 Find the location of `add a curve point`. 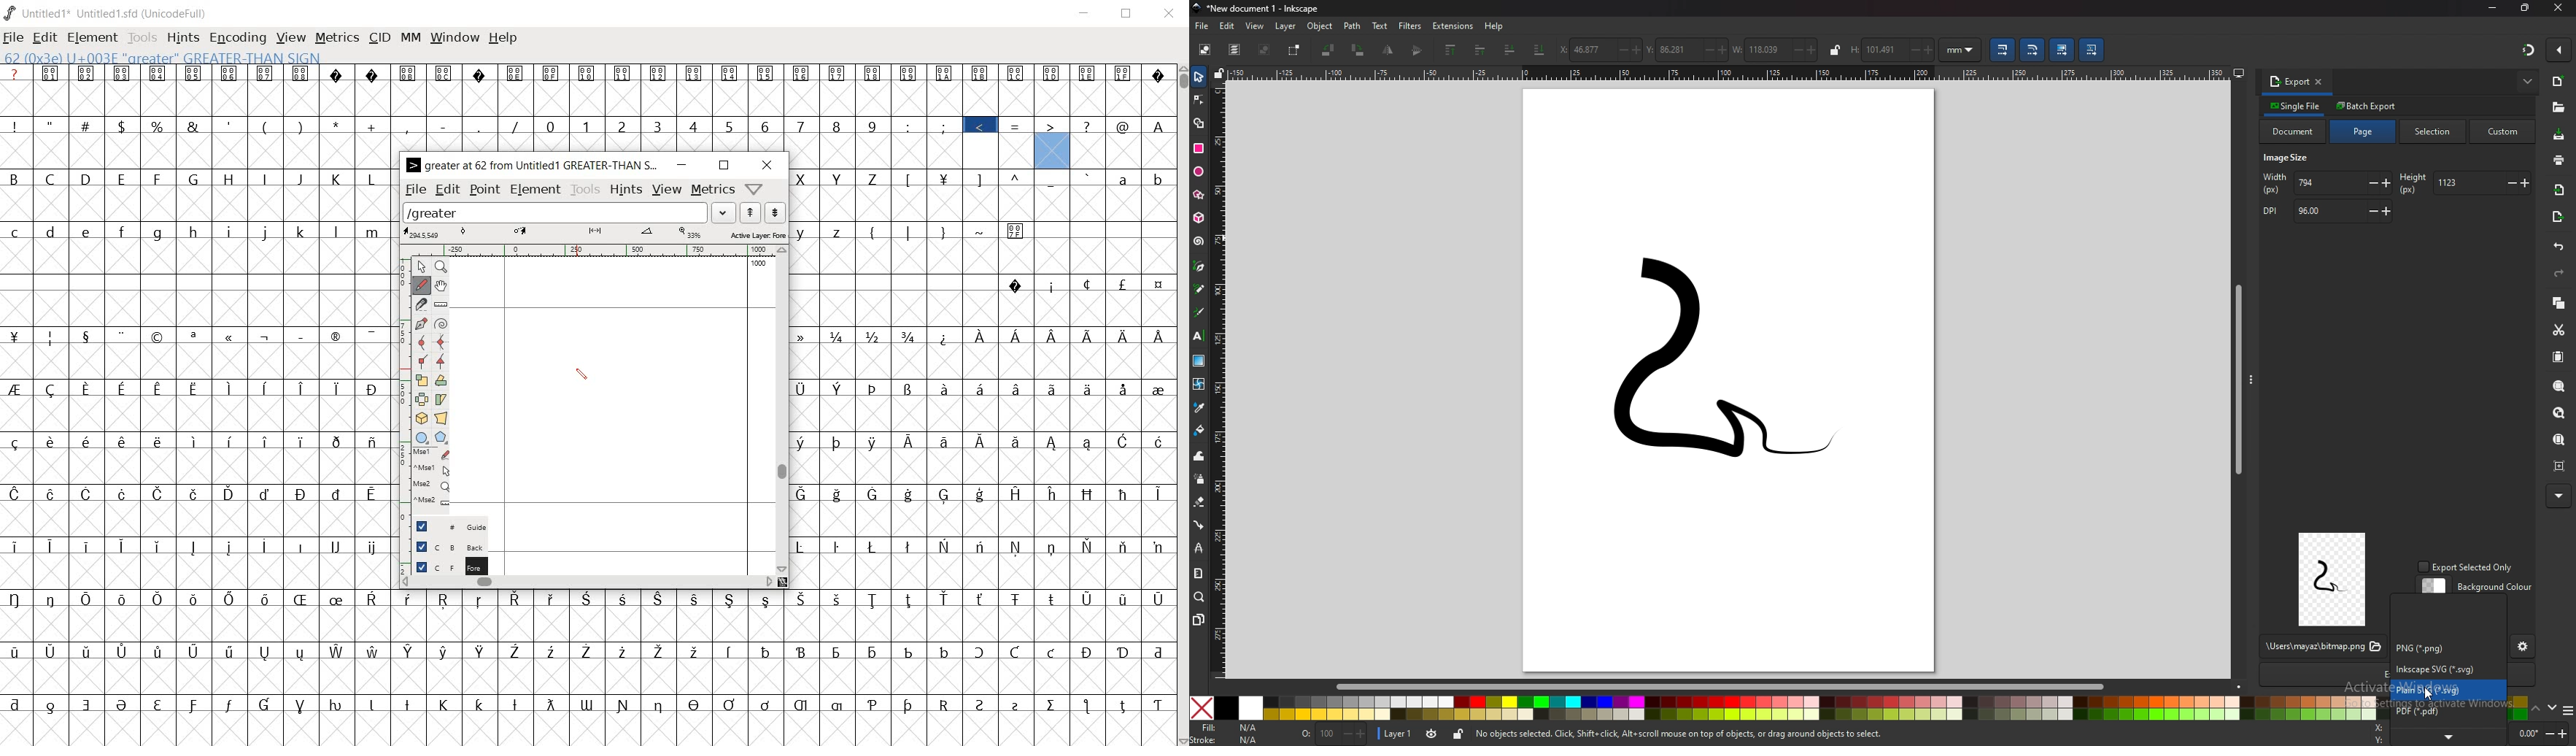

add a curve point is located at coordinates (422, 342).